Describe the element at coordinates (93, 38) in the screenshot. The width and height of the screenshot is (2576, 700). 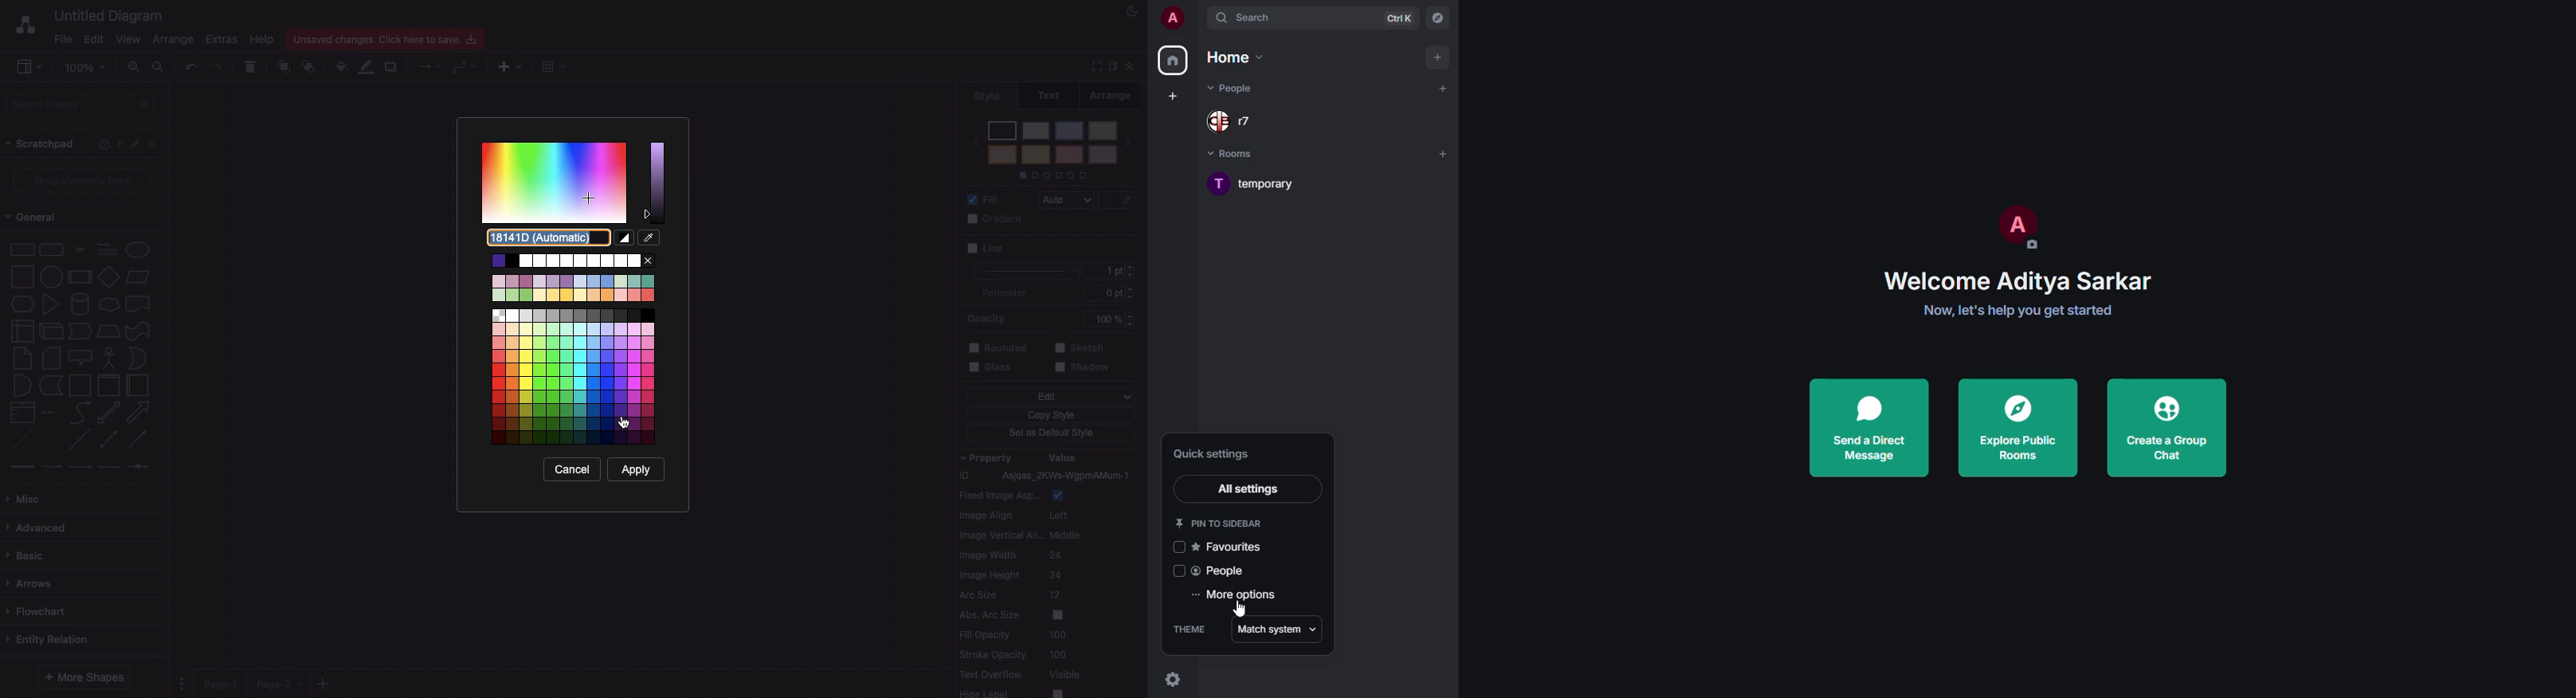
I see `Edit` at that location.